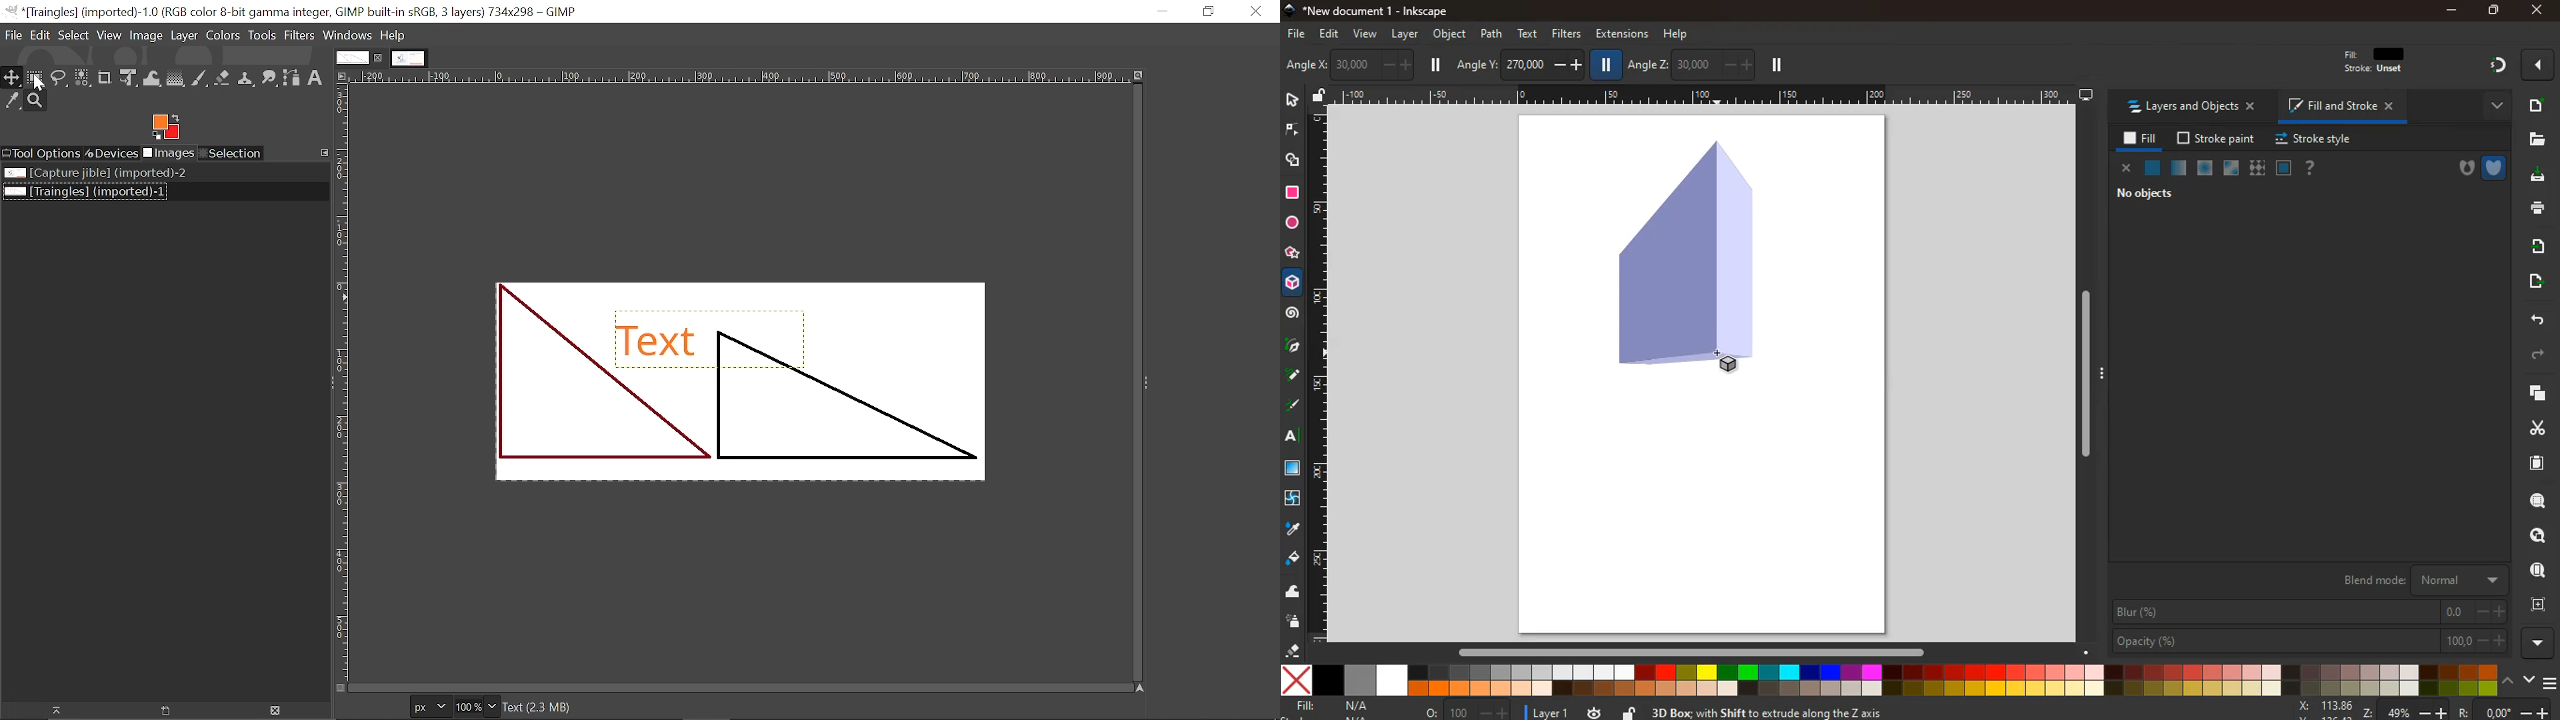 This screenshot has height=728, width=2576. I want to click on use, so click(2532, 571).